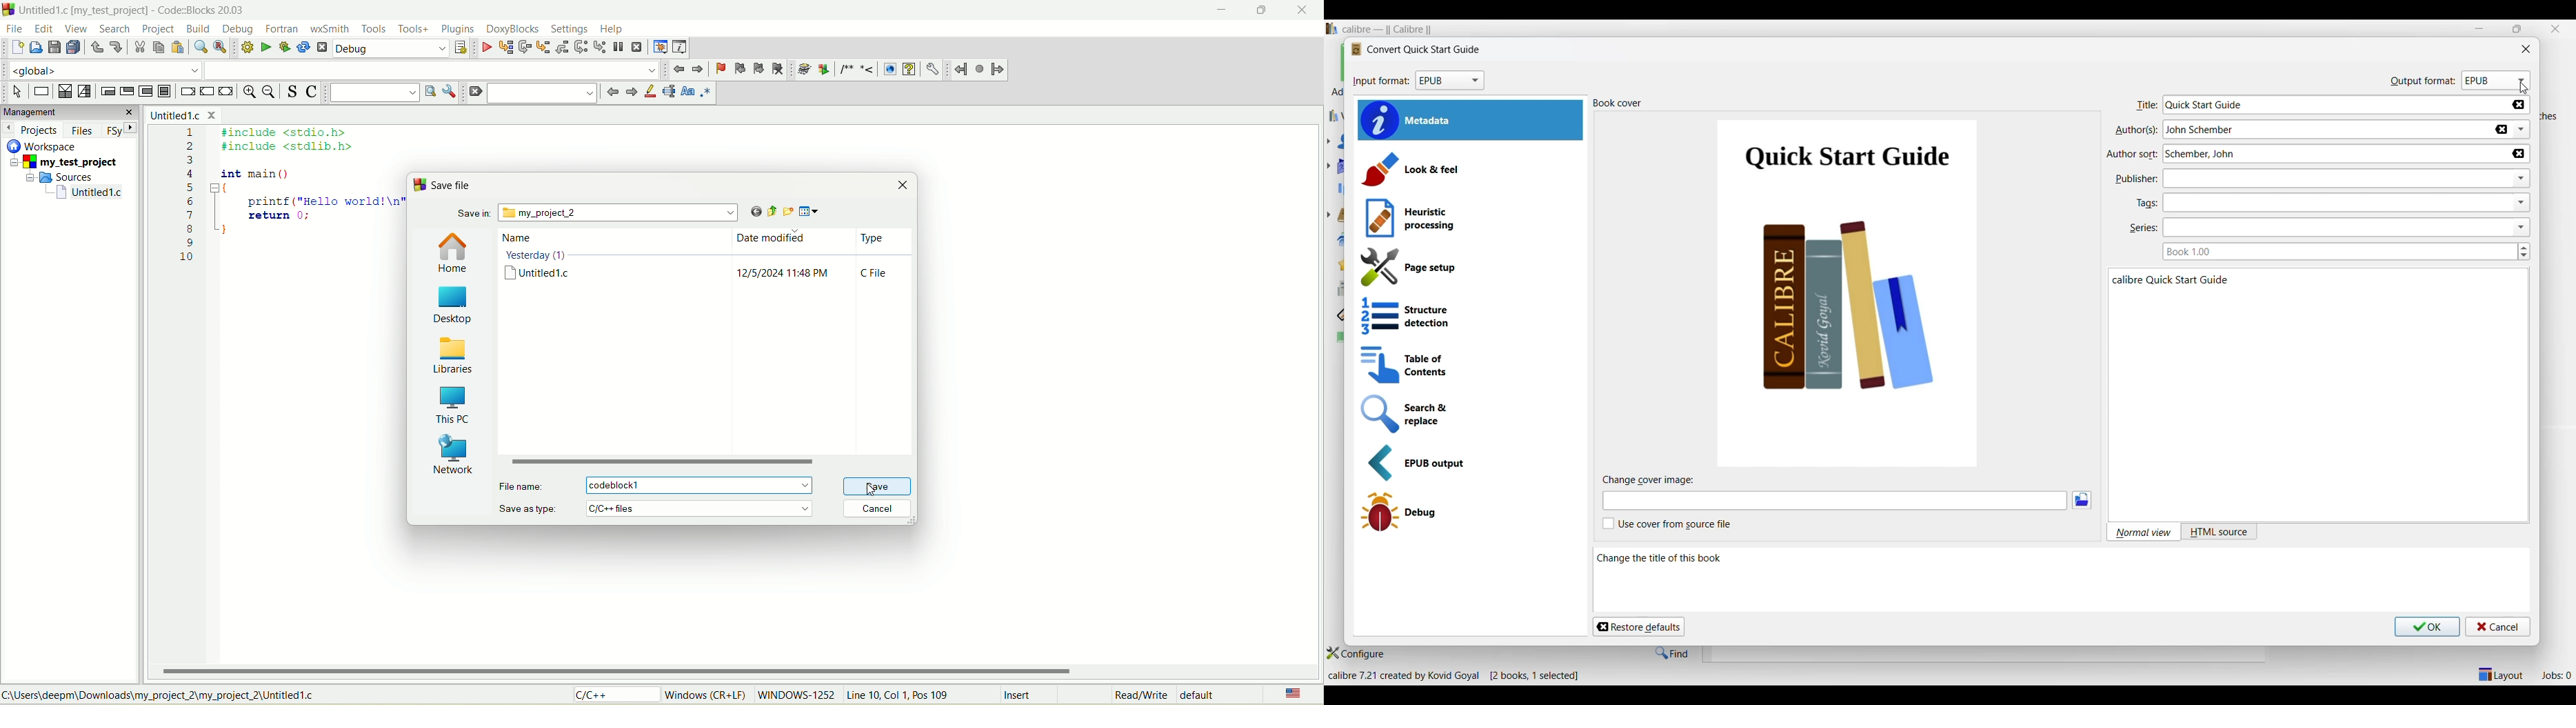 Image resolution: width=2576 pixels, height=728 pixels. Describe the element at coordinates (458, 29) in the screenshot. I see `plugins` at that location.